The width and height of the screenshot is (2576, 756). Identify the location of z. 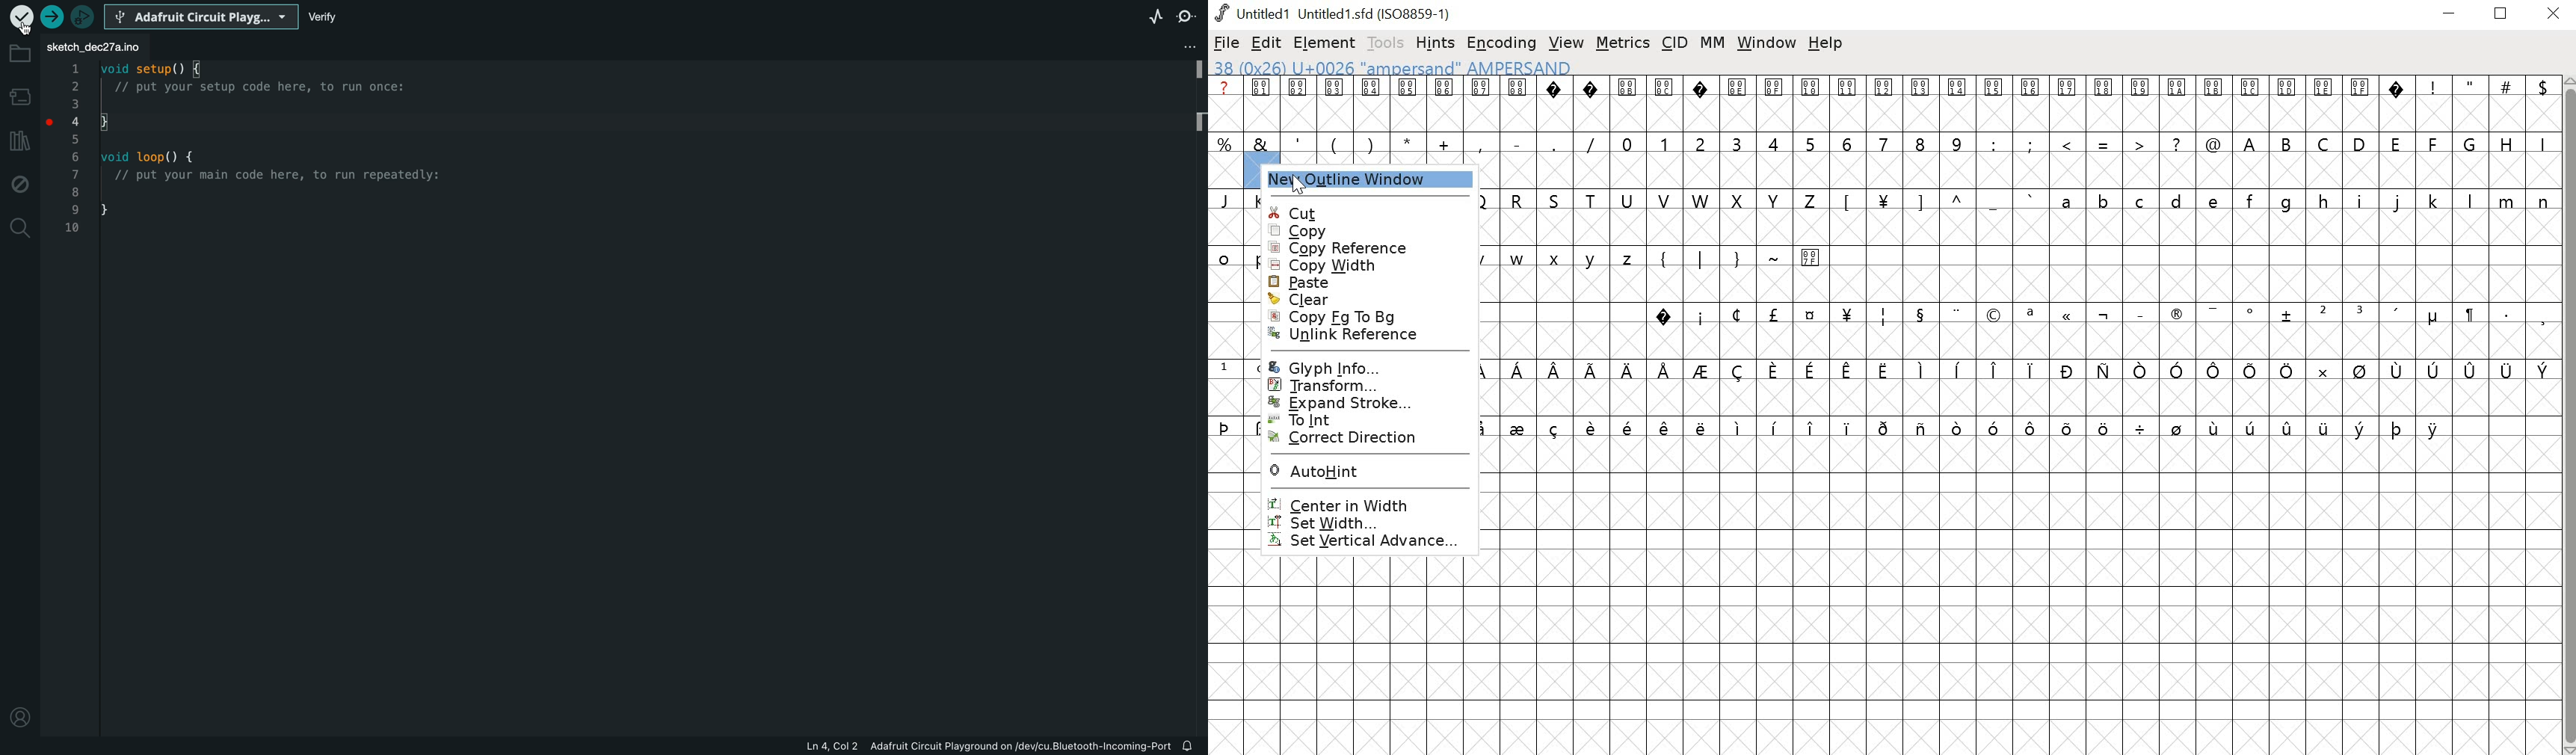
(1630, 256).